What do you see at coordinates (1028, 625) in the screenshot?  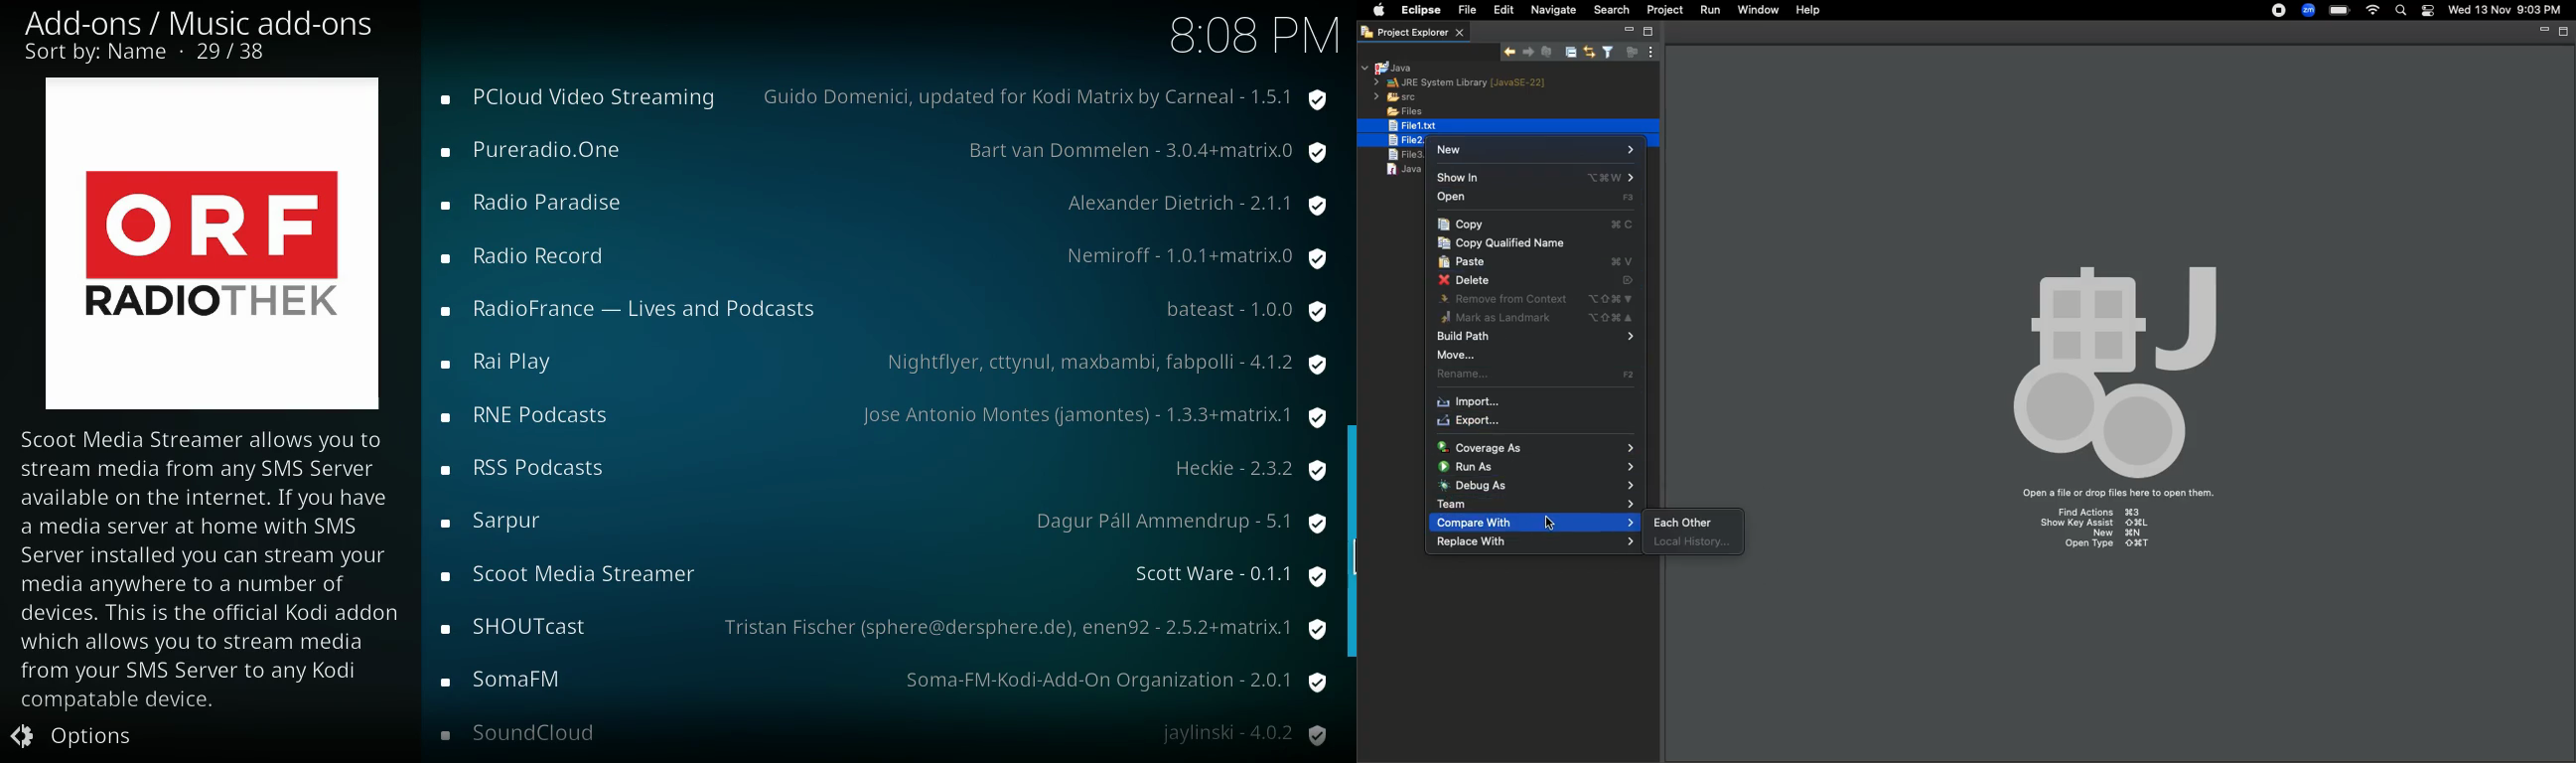 I see `provider` at bounding box center [1028, 625].